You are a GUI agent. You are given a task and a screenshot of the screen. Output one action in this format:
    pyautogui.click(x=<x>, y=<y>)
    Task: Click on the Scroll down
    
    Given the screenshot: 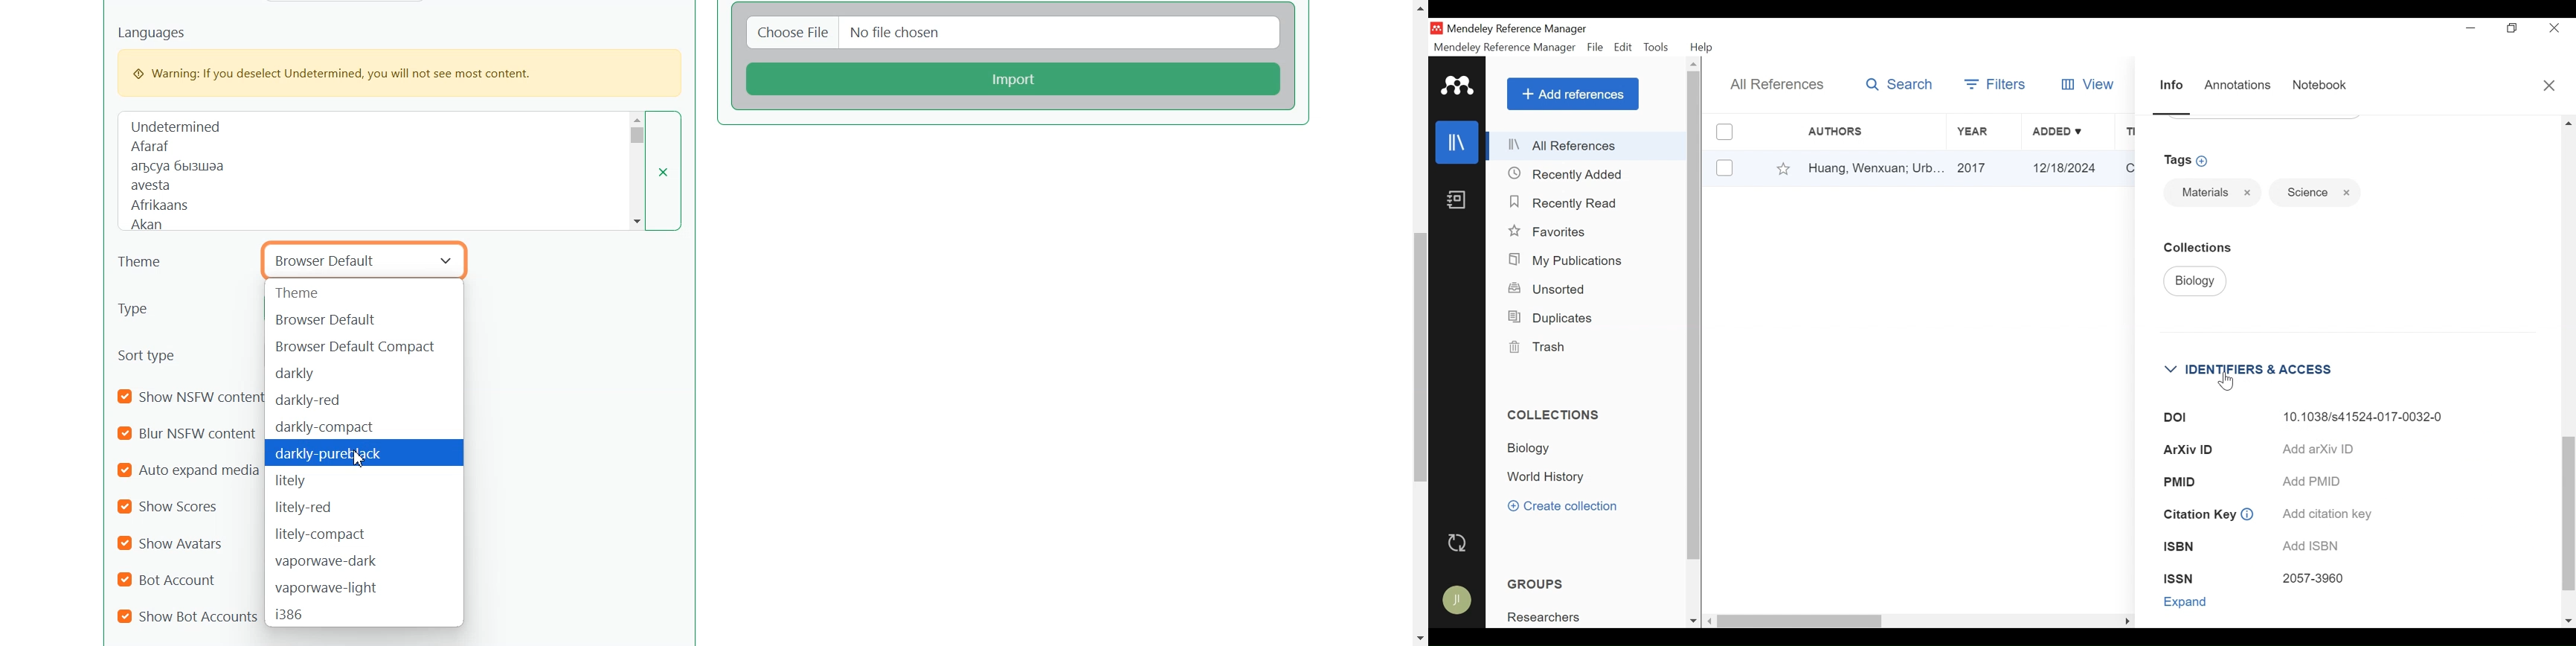 What is the action you would take?
    pyautogui.click(x=1691, y=621)
    